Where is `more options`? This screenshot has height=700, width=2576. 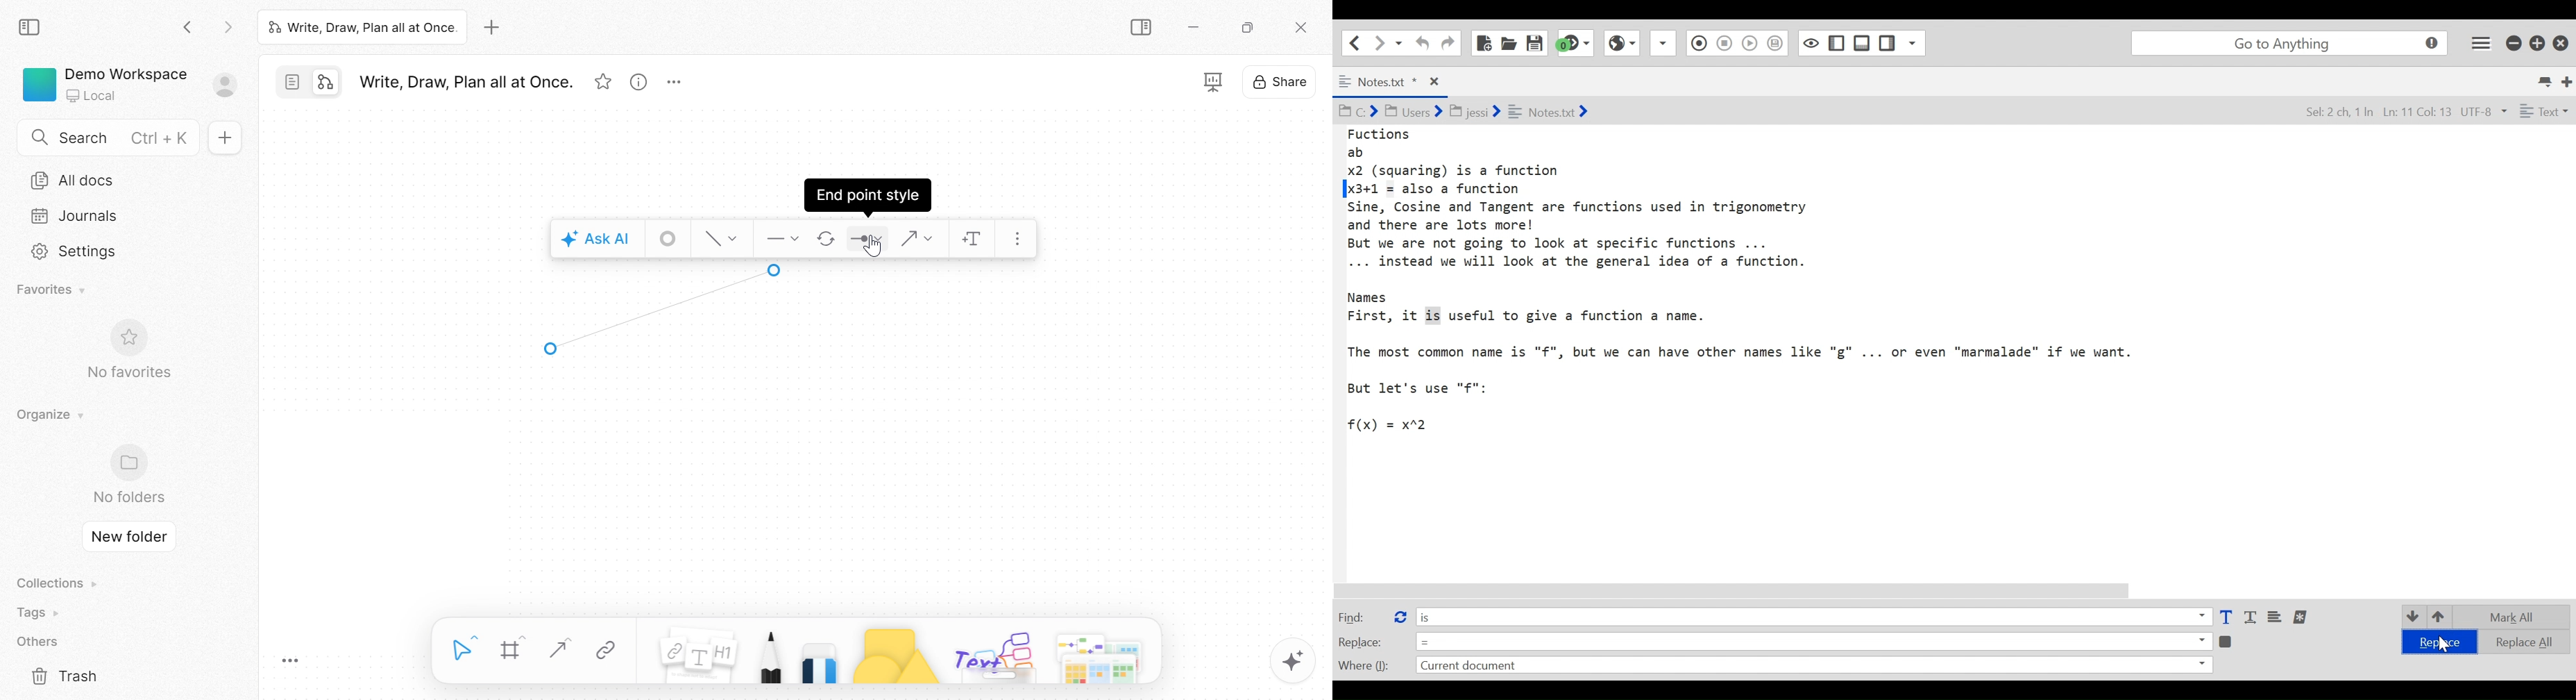 more options is located at coordinates (2301, 617).